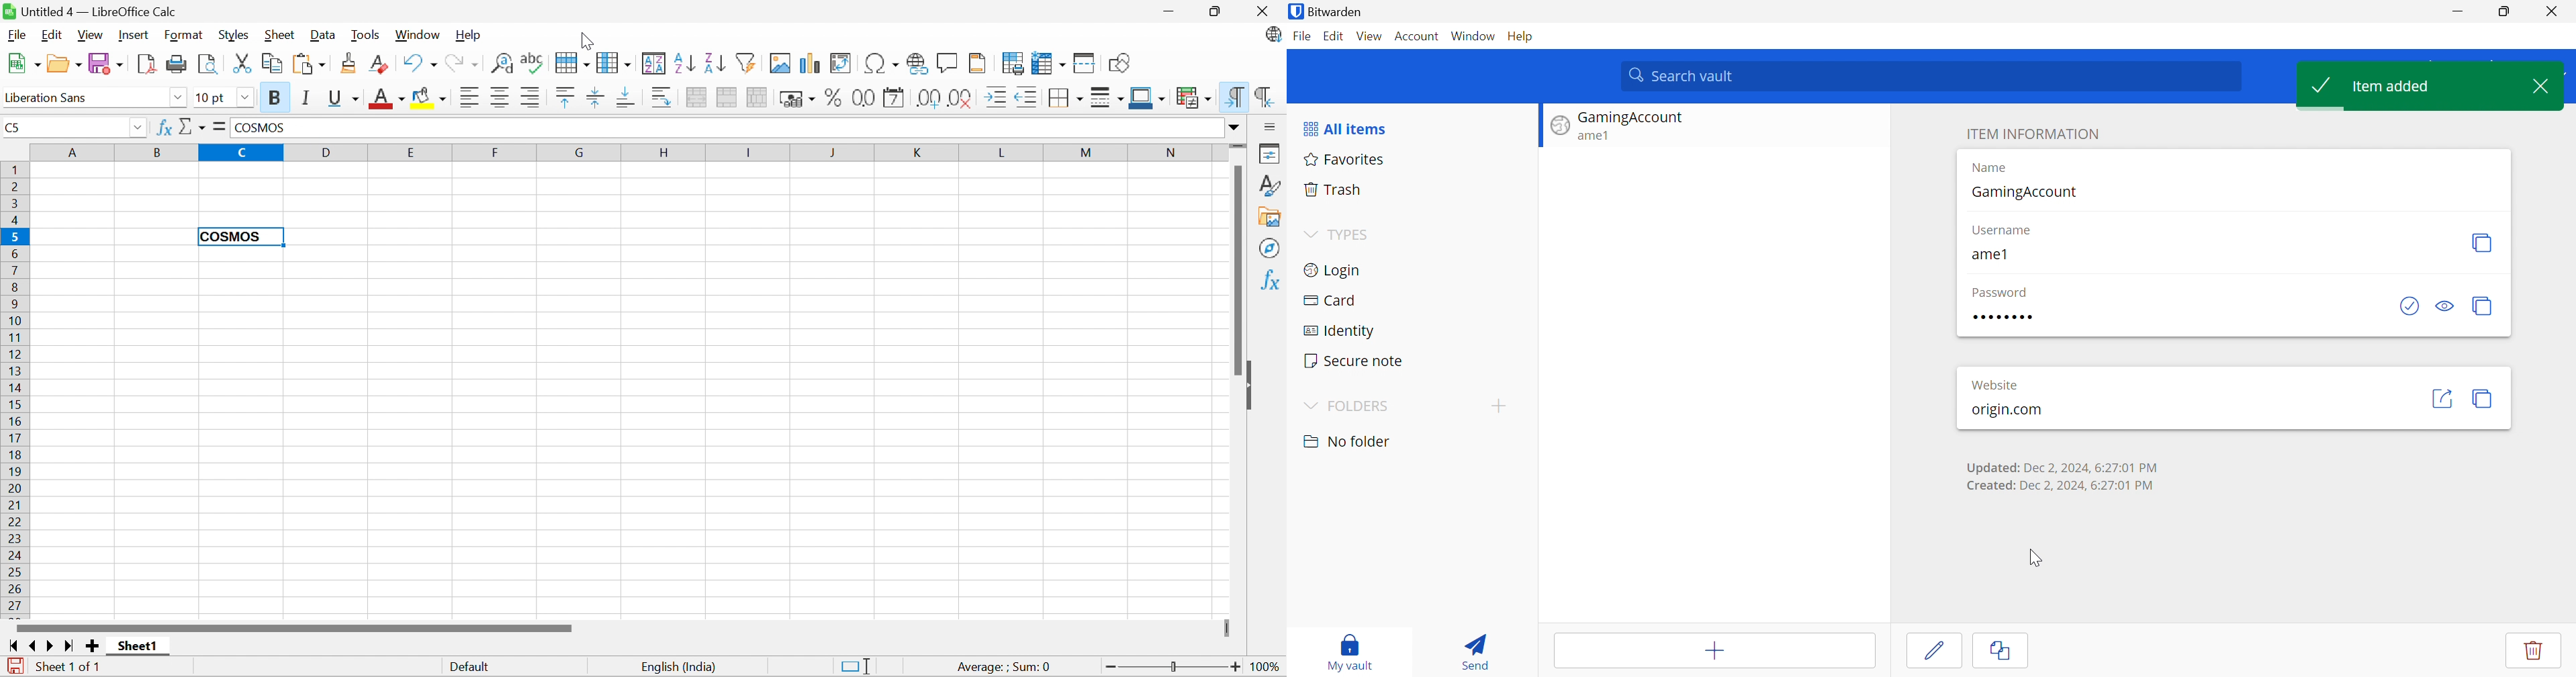  Describe the element at coordinates (1361, 406) in the screenshot. I see `FOLDERS` at that location.